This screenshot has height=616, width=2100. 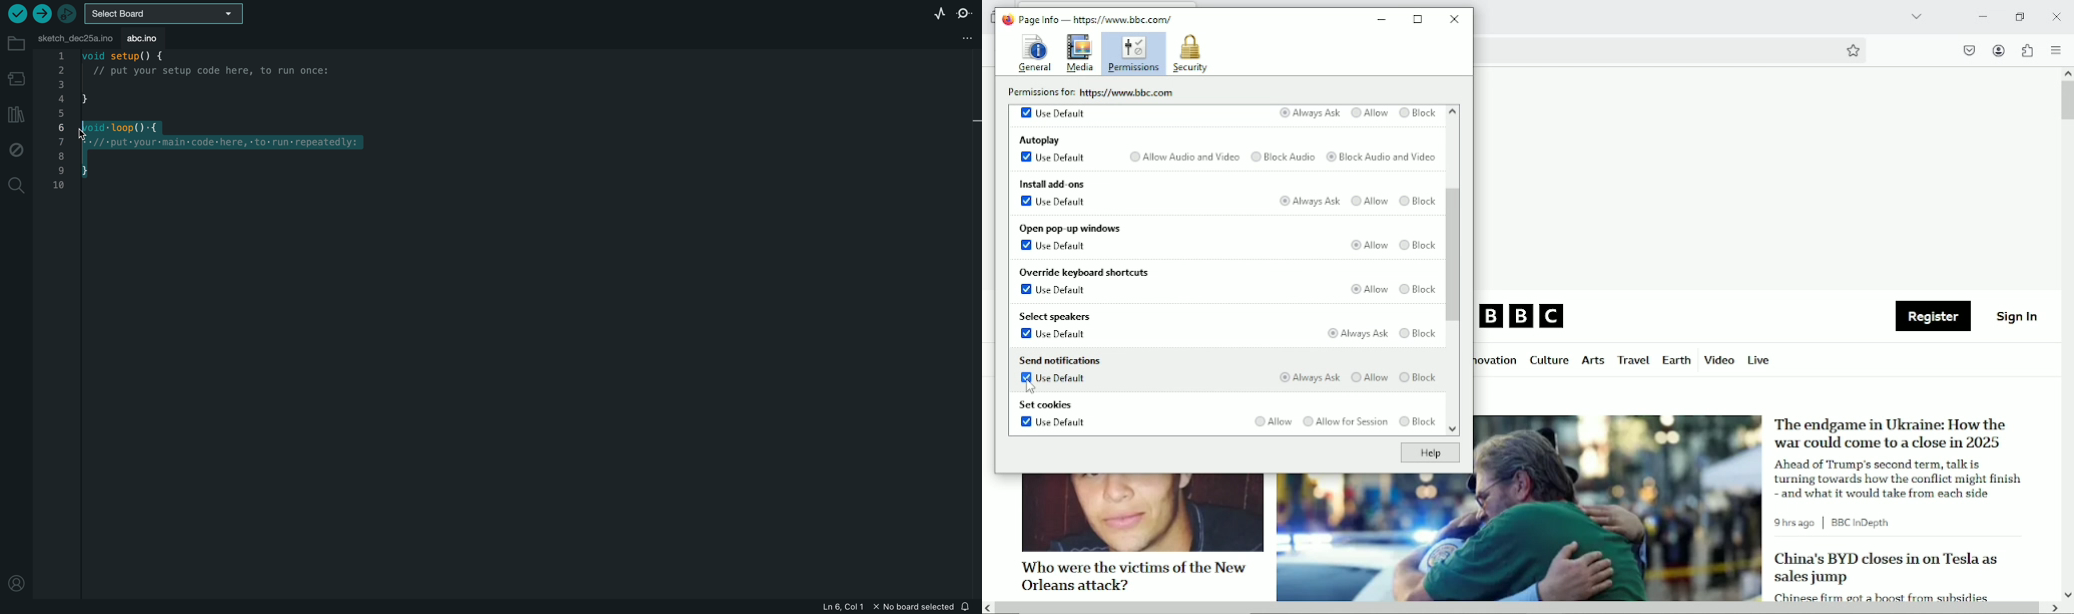 I want to click on Block audio and video, so click(x=1381, y=158).